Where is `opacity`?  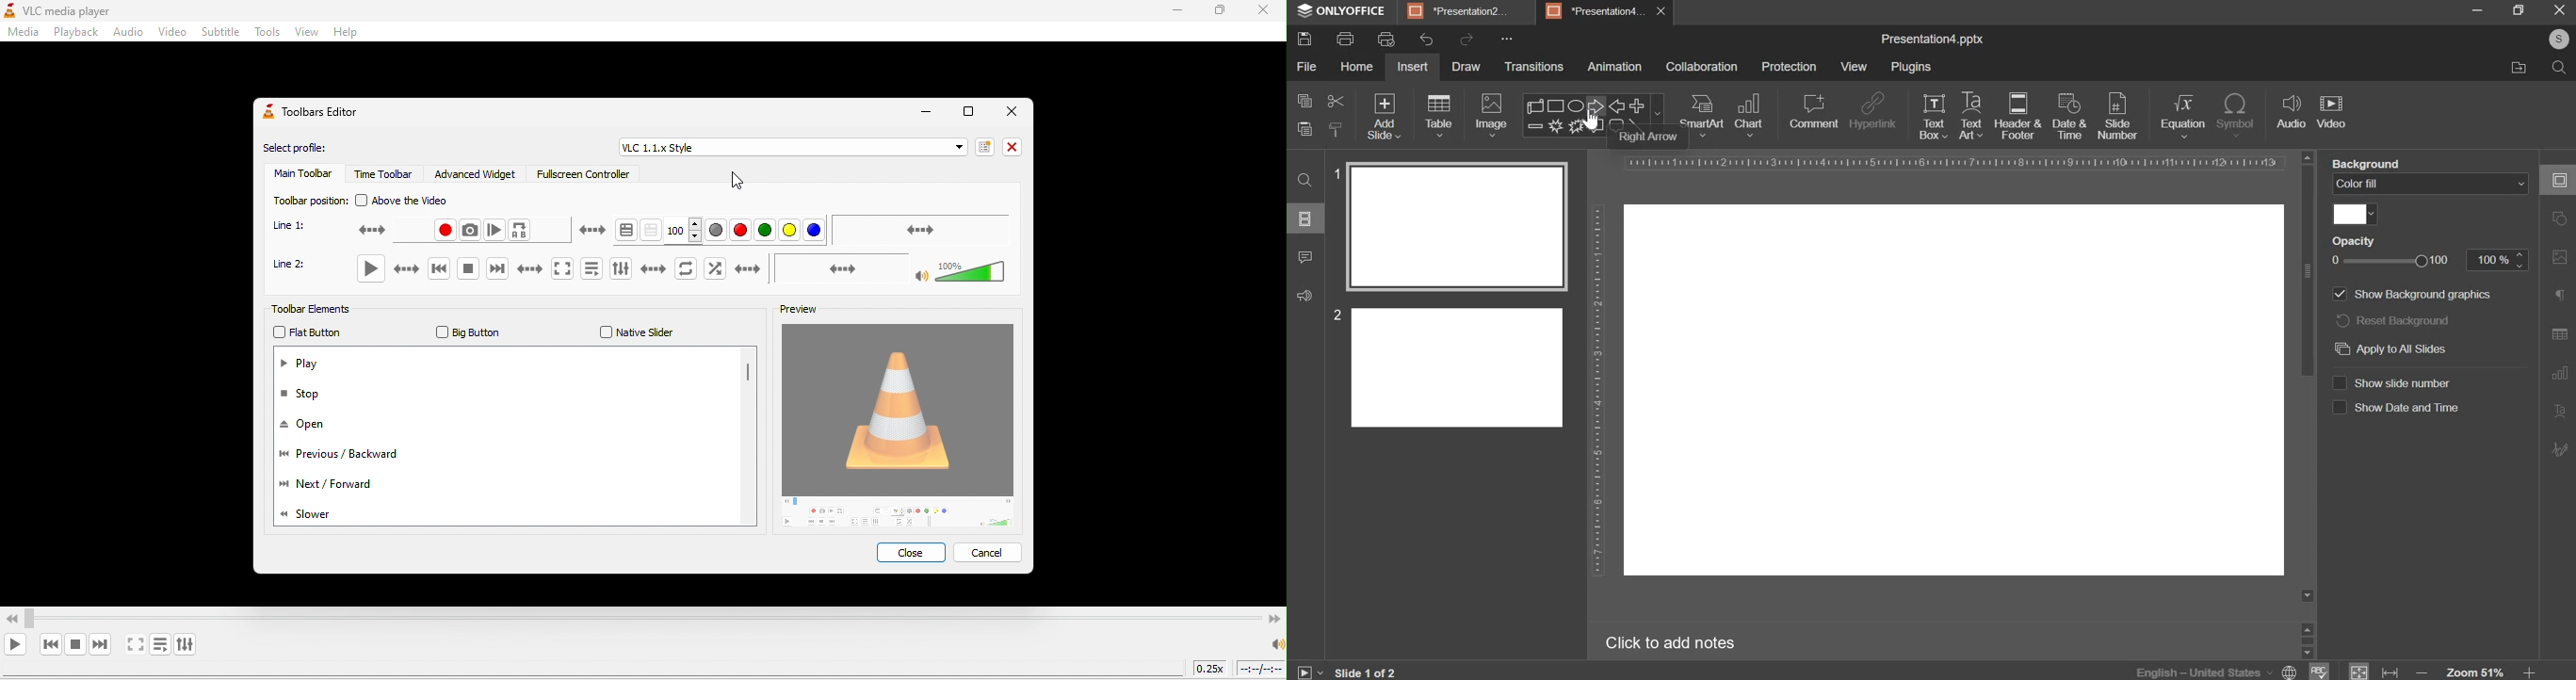 opacity is located at coordinates (2431, 259).